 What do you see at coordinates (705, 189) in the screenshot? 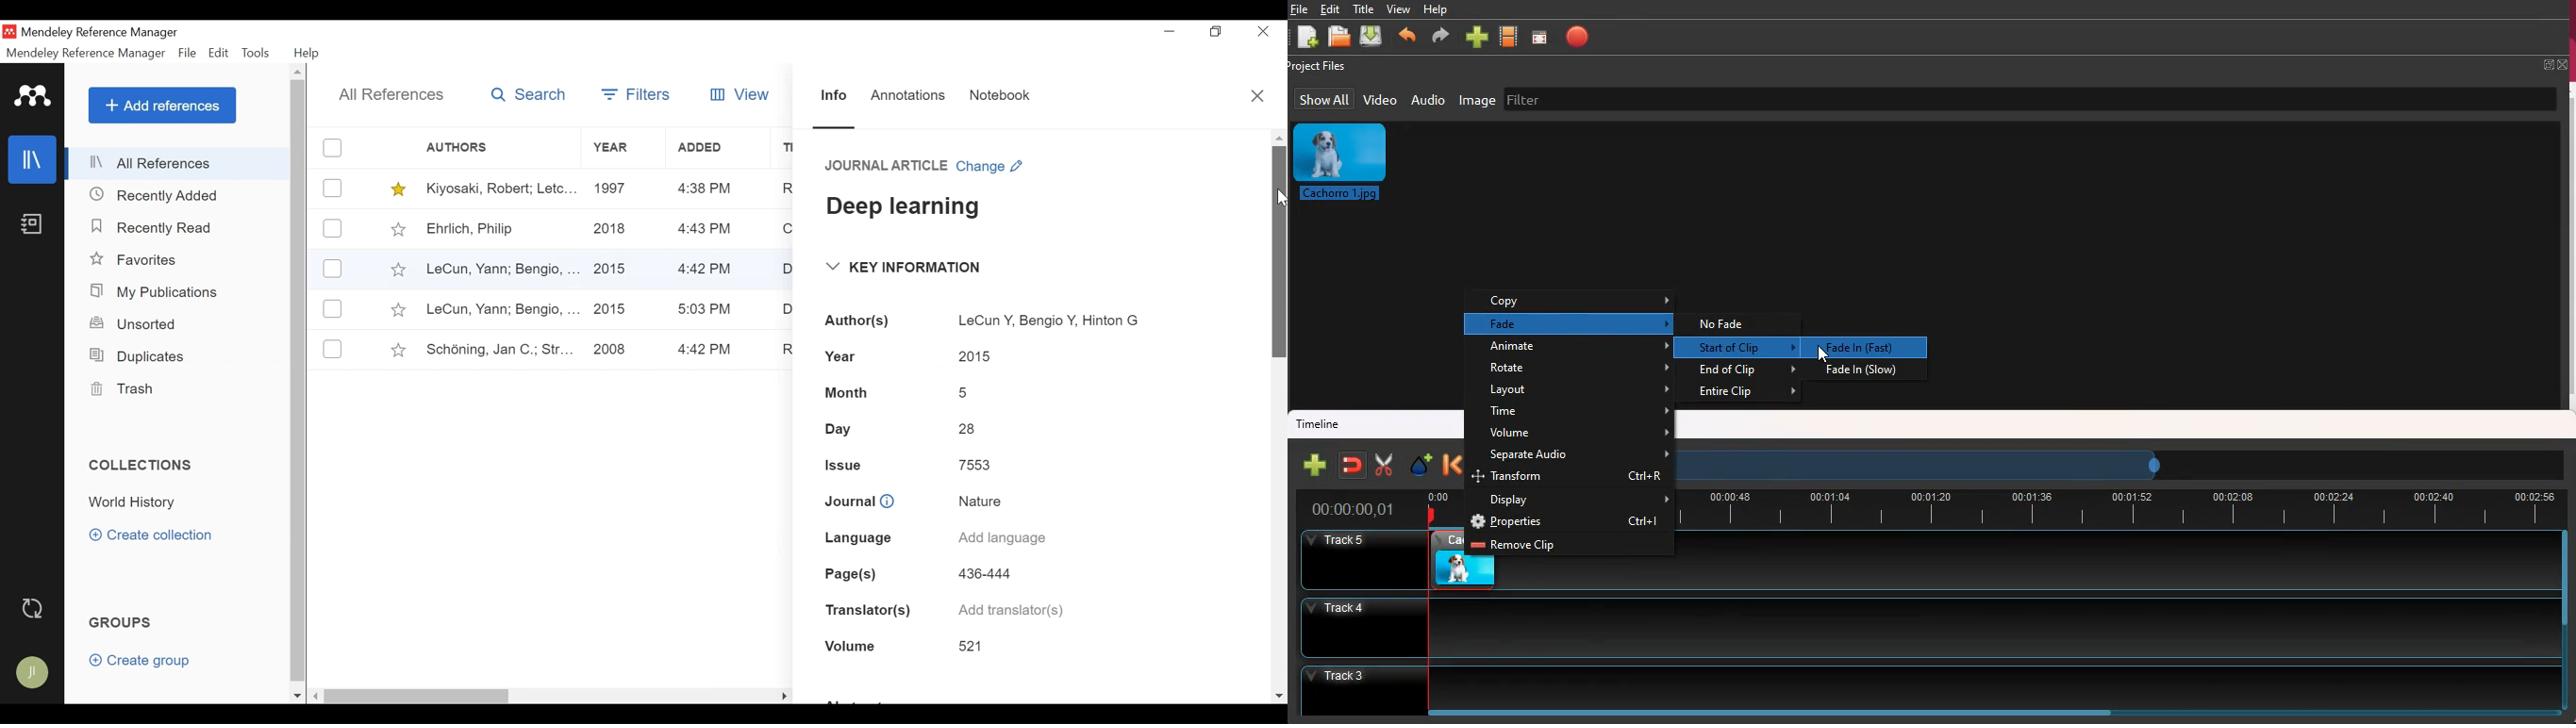
I see `4:38 PM` at bounding box center [705, 189].